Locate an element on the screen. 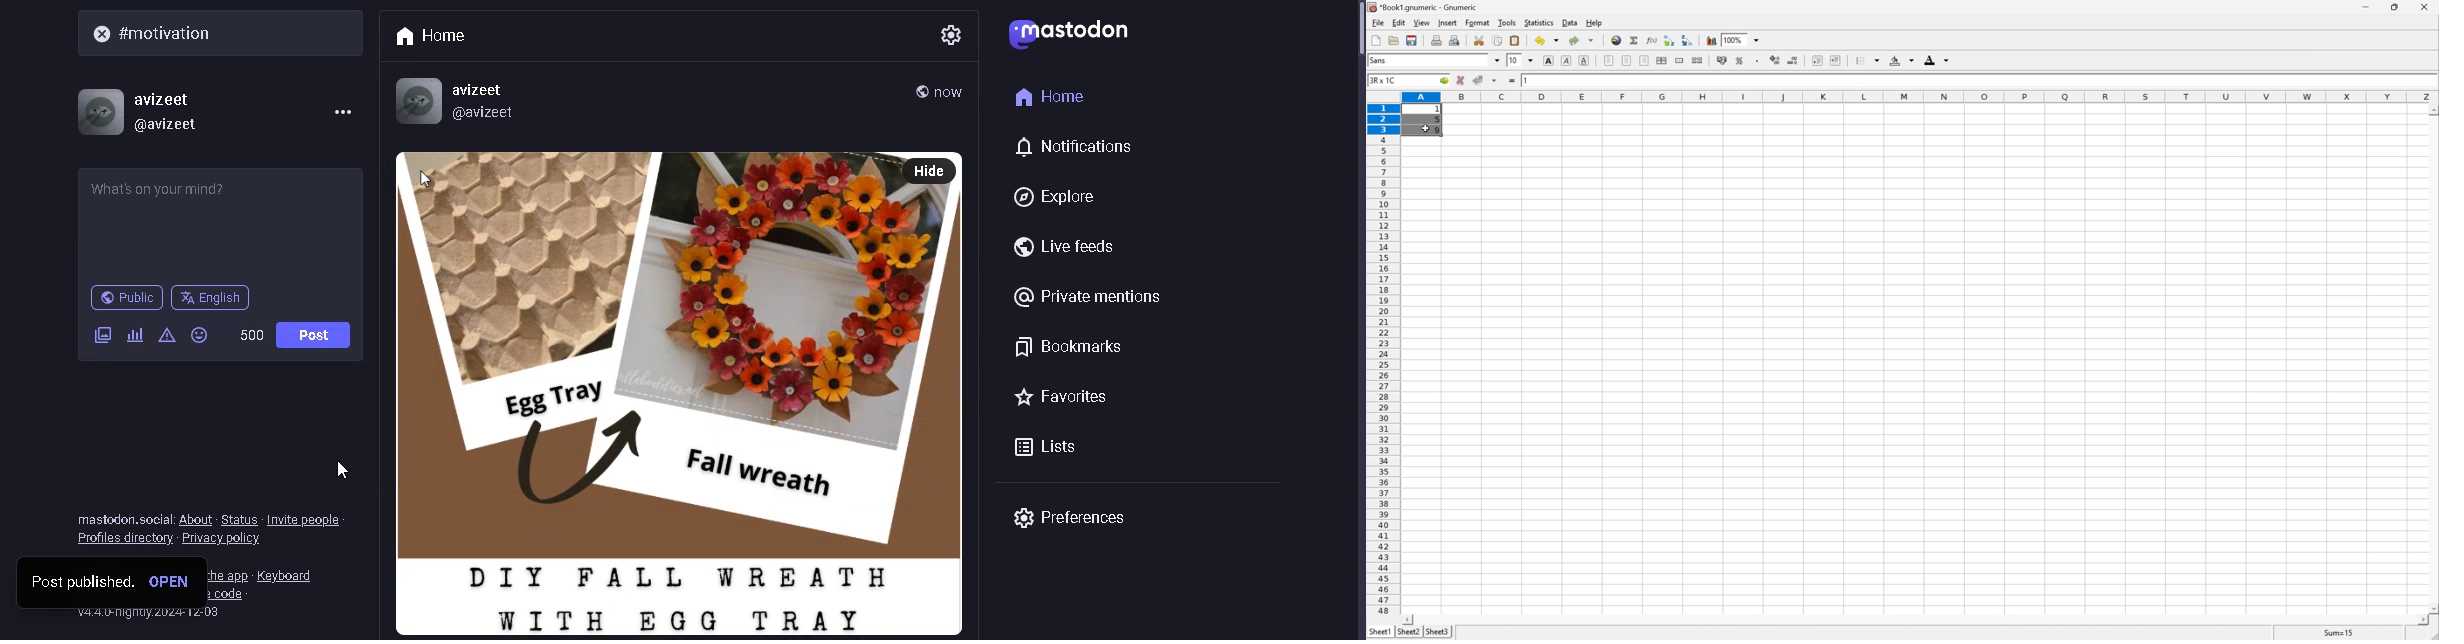  @username is located at coordinates (175, 126).